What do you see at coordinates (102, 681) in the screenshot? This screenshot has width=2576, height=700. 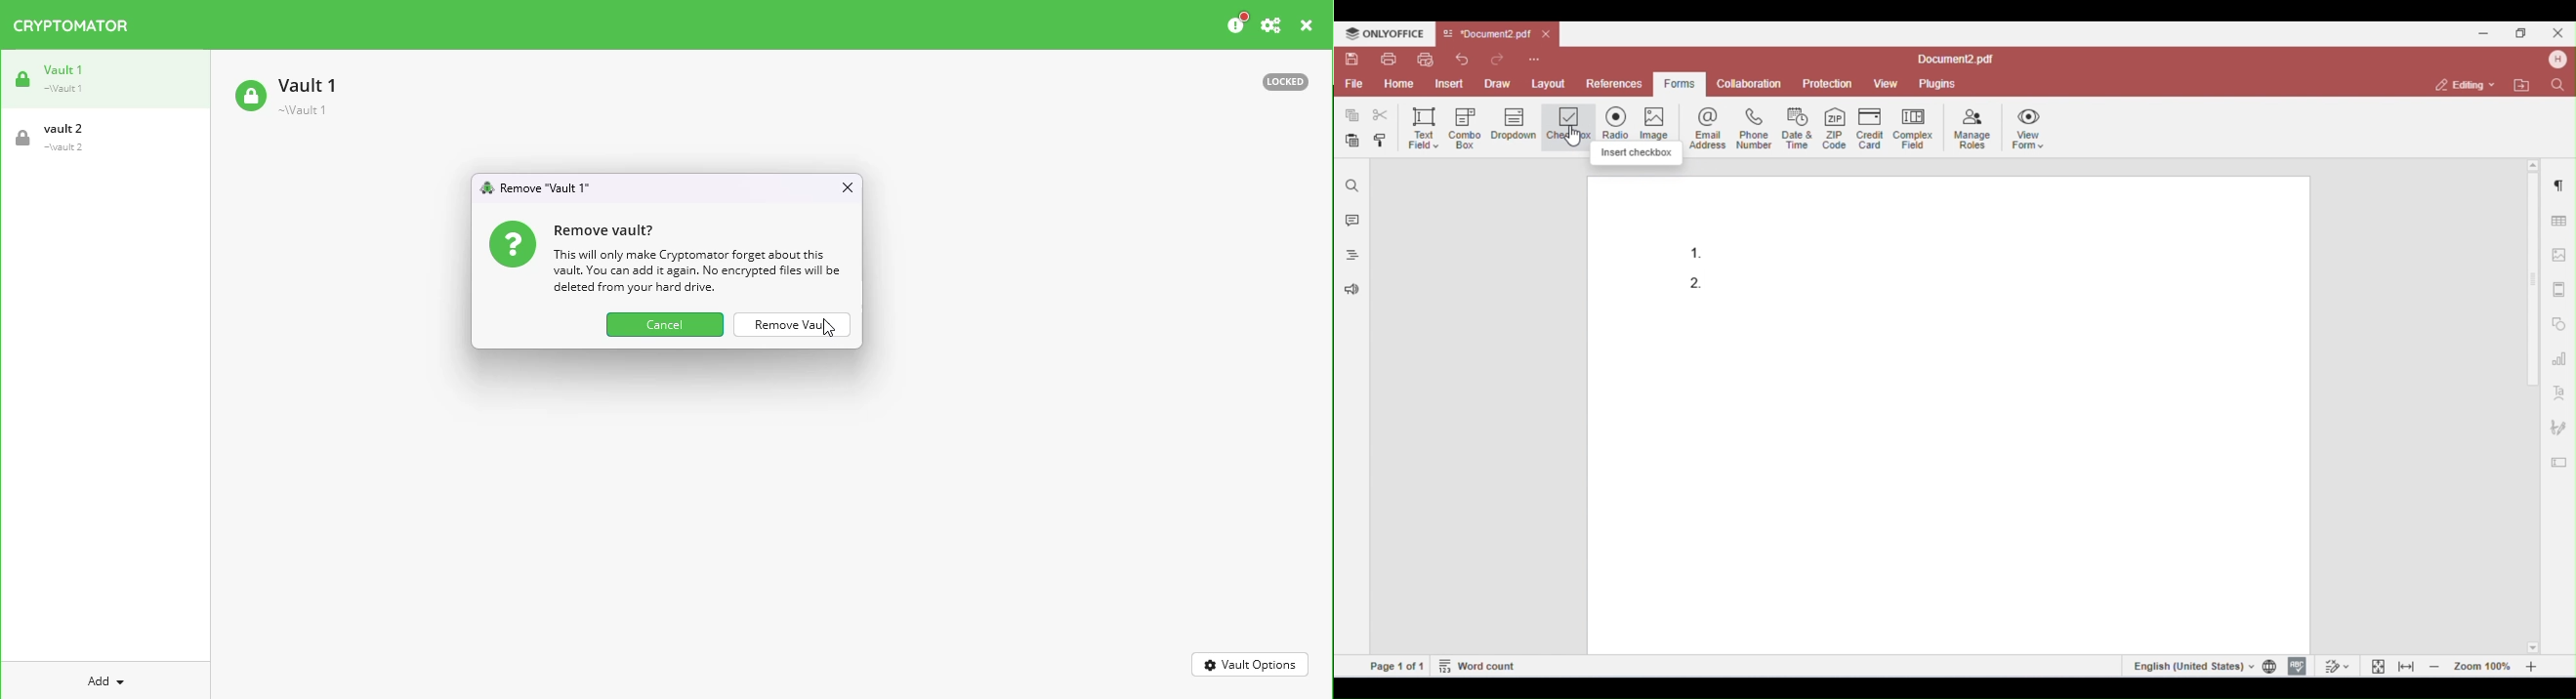 I see `add vault` at bounding box center [102, 681].